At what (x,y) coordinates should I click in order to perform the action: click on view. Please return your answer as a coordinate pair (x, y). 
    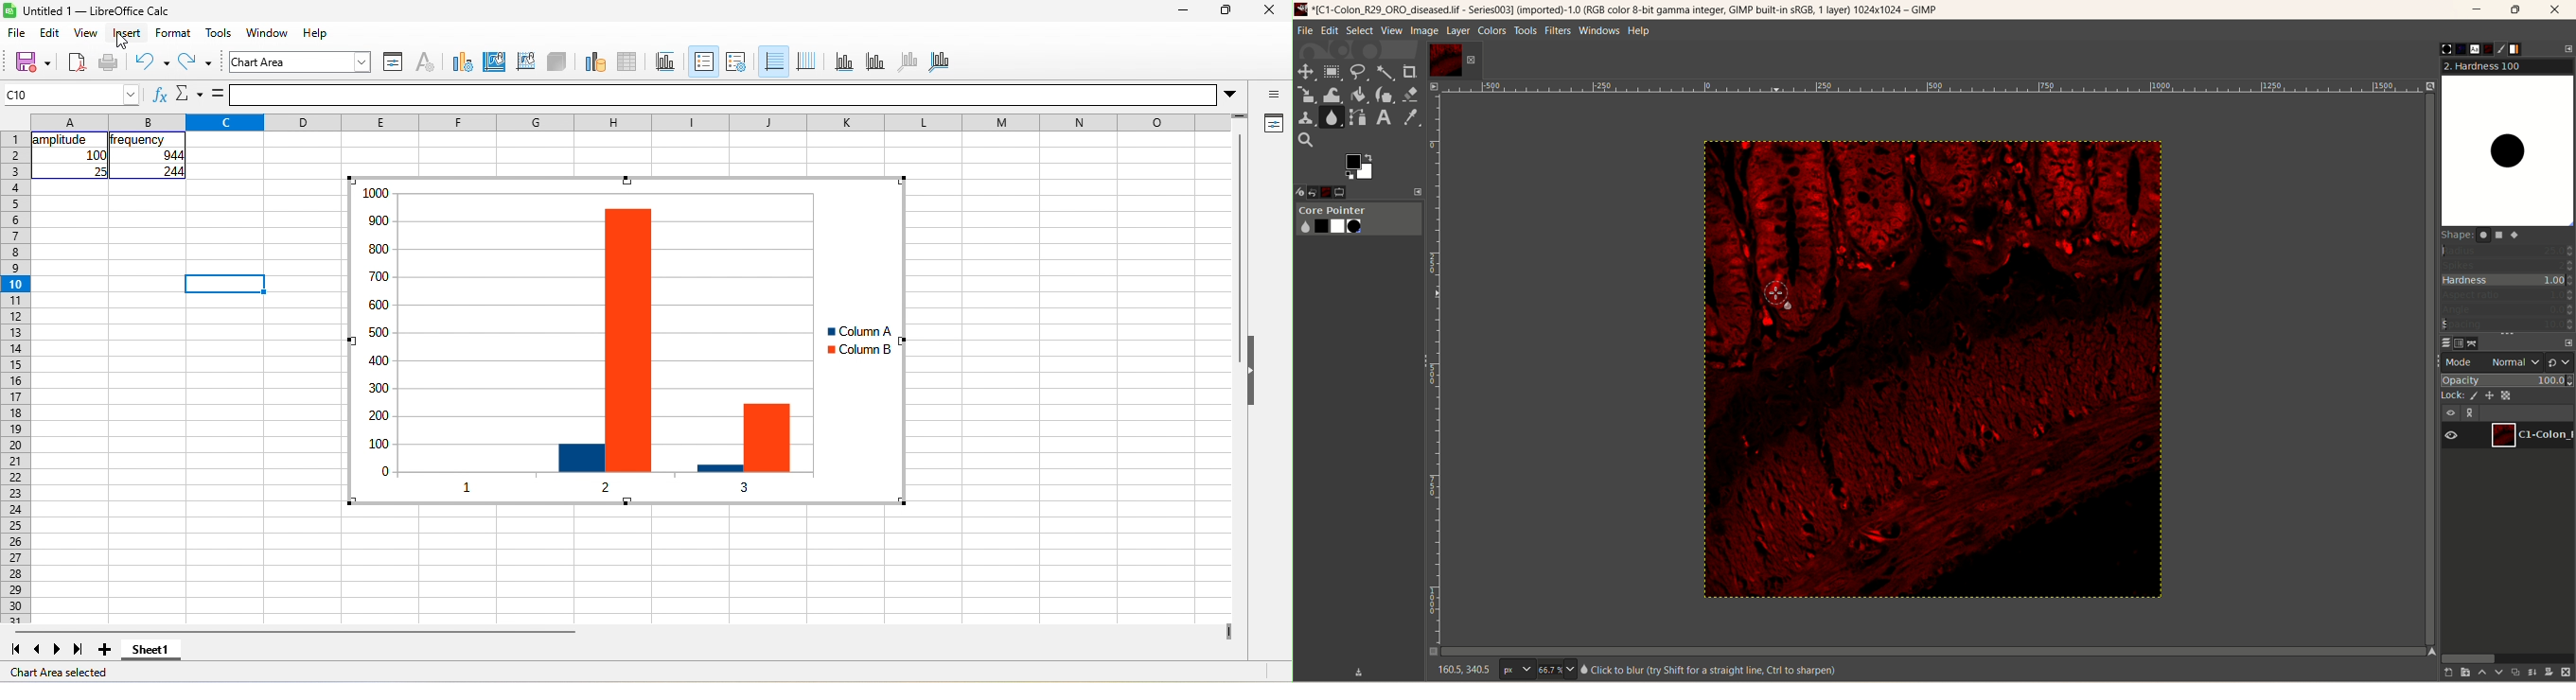
    Looking at the image, I should click on (86, 35).